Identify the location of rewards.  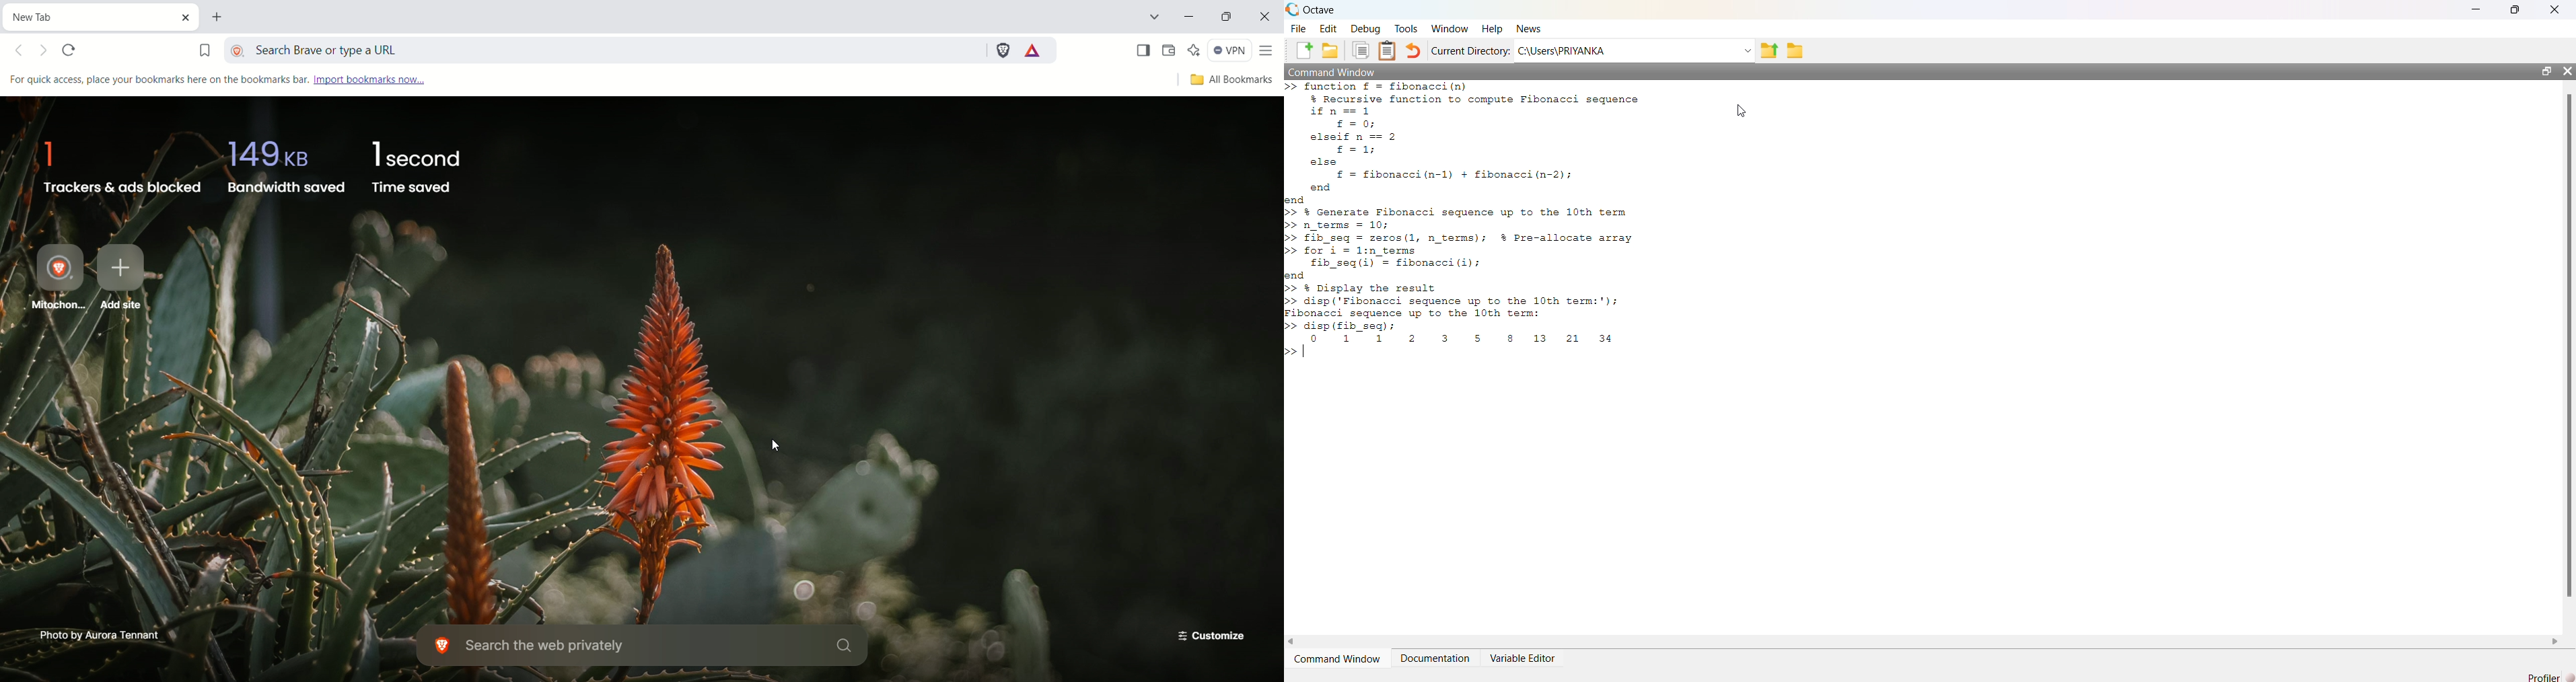
(1034, 51).